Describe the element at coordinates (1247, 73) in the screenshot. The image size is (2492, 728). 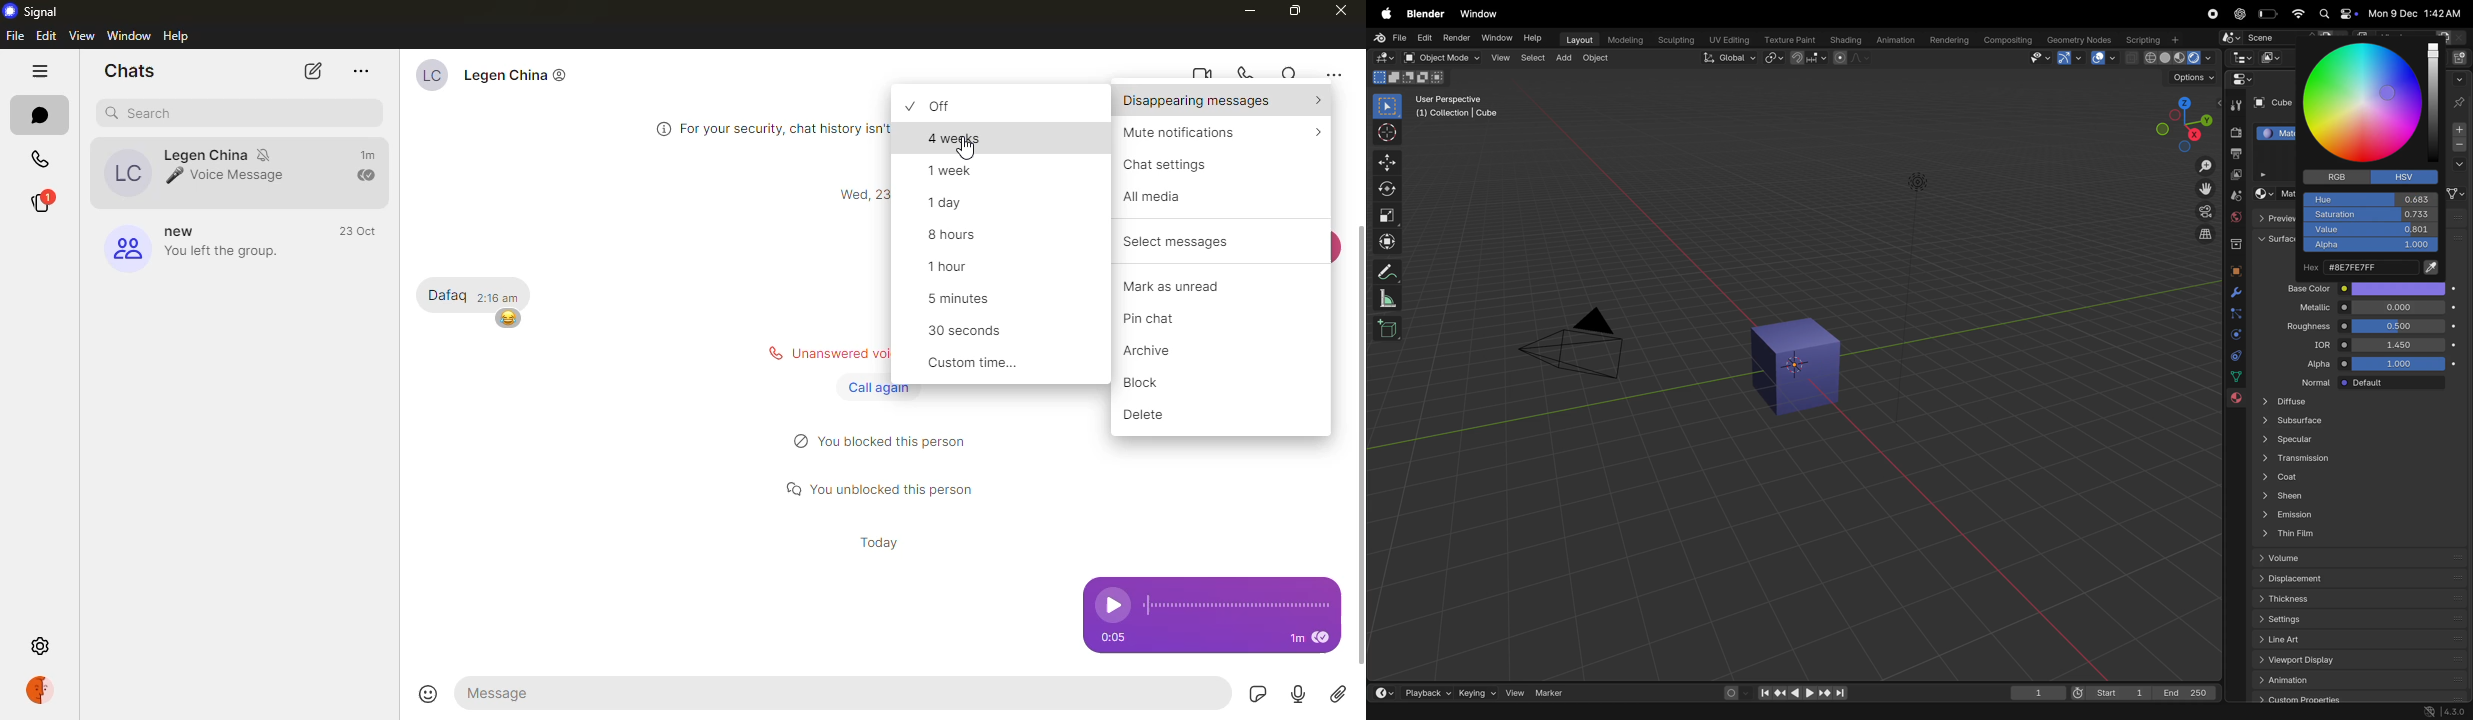
I see `voice call` at that location.